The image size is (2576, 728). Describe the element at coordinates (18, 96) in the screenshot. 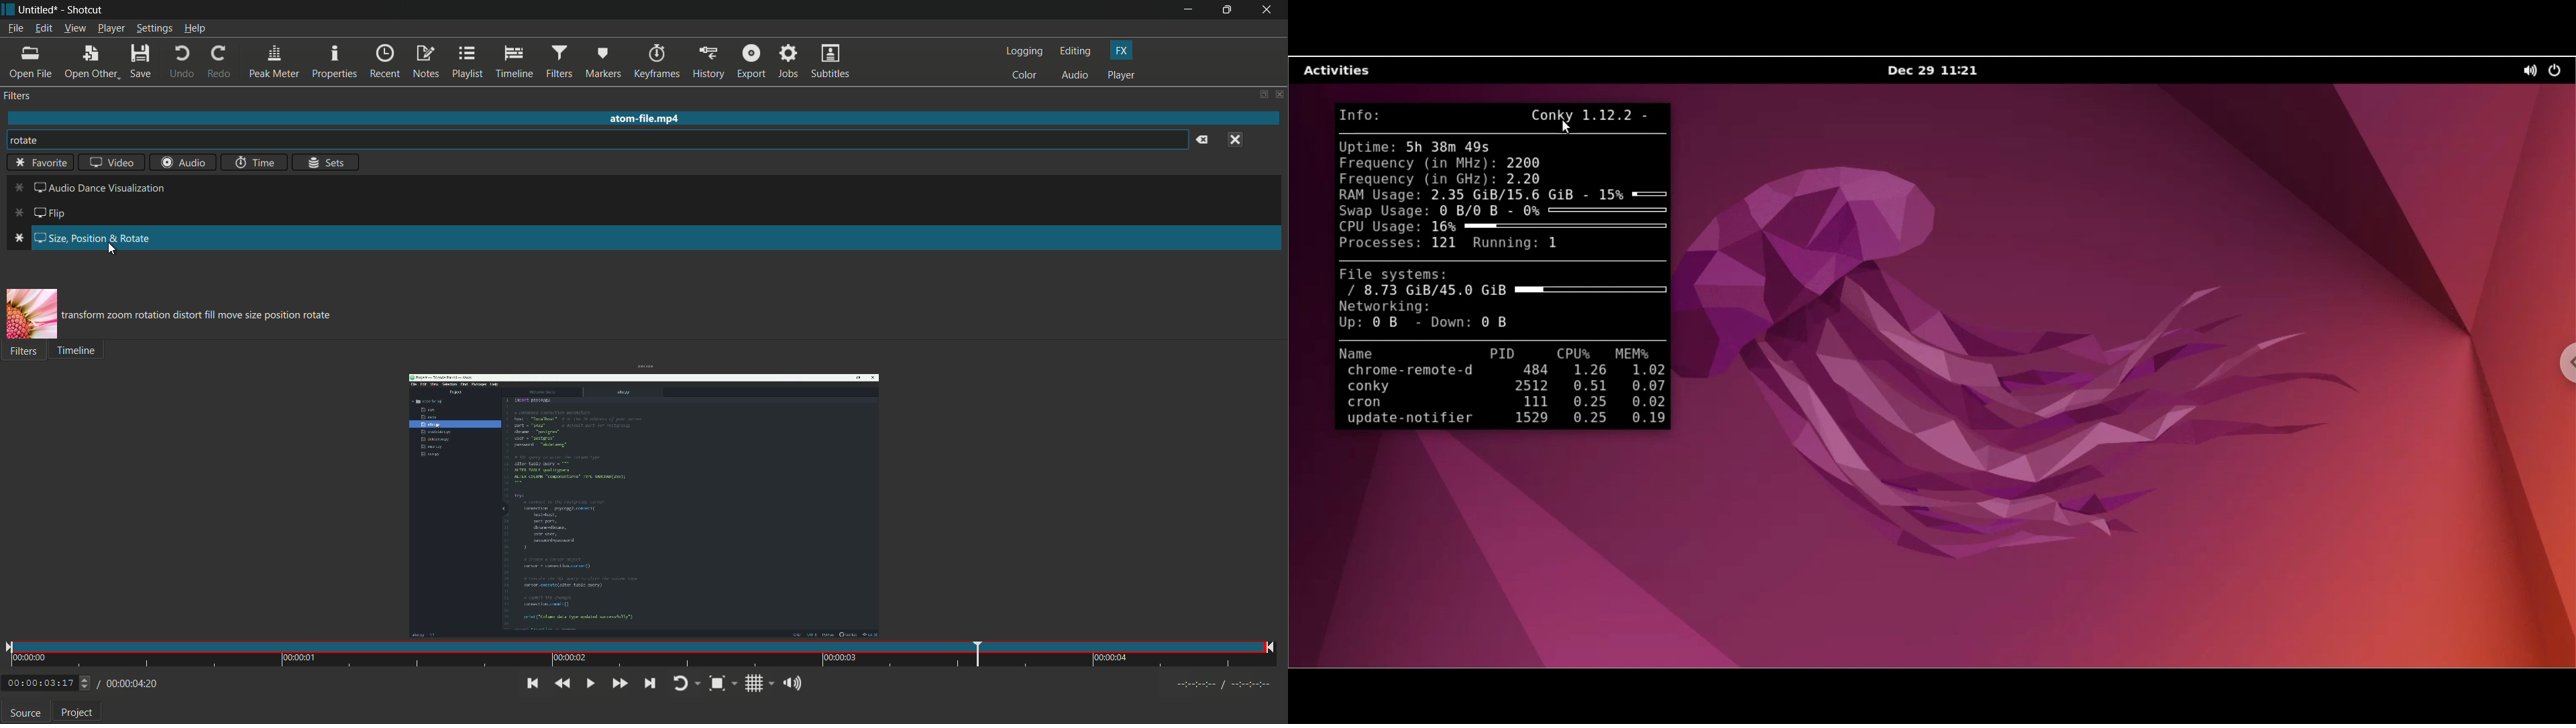

I see `filters` at that location.